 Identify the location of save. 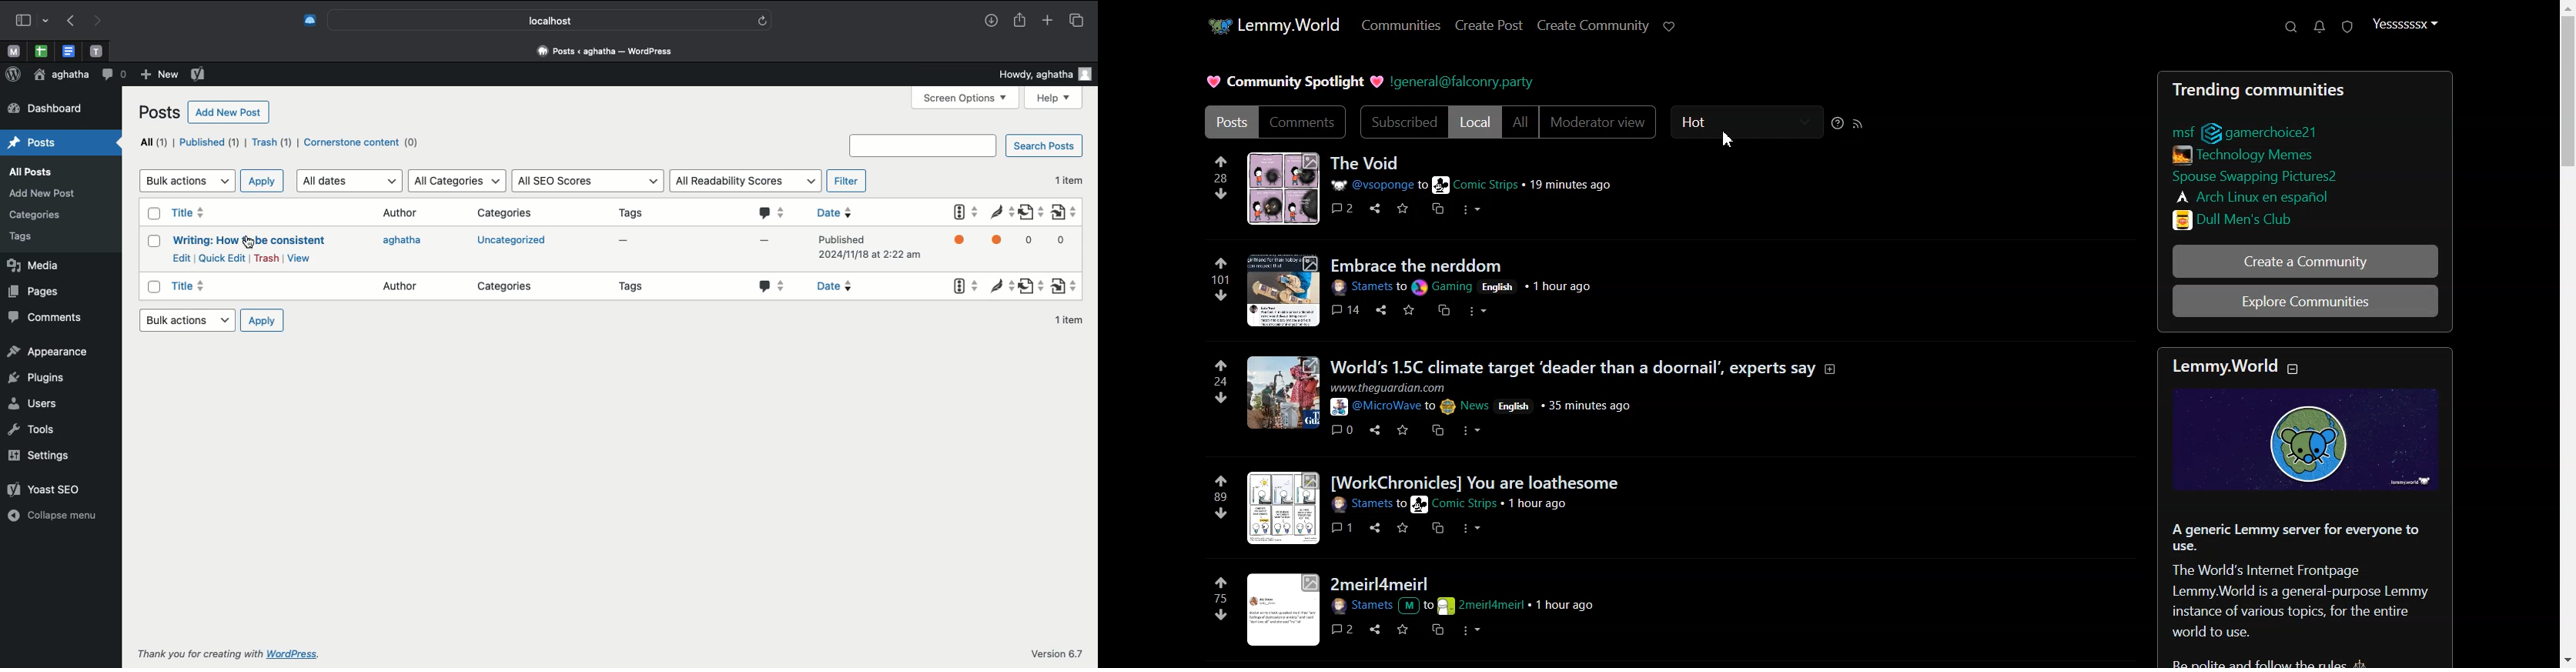
(1404, 528).